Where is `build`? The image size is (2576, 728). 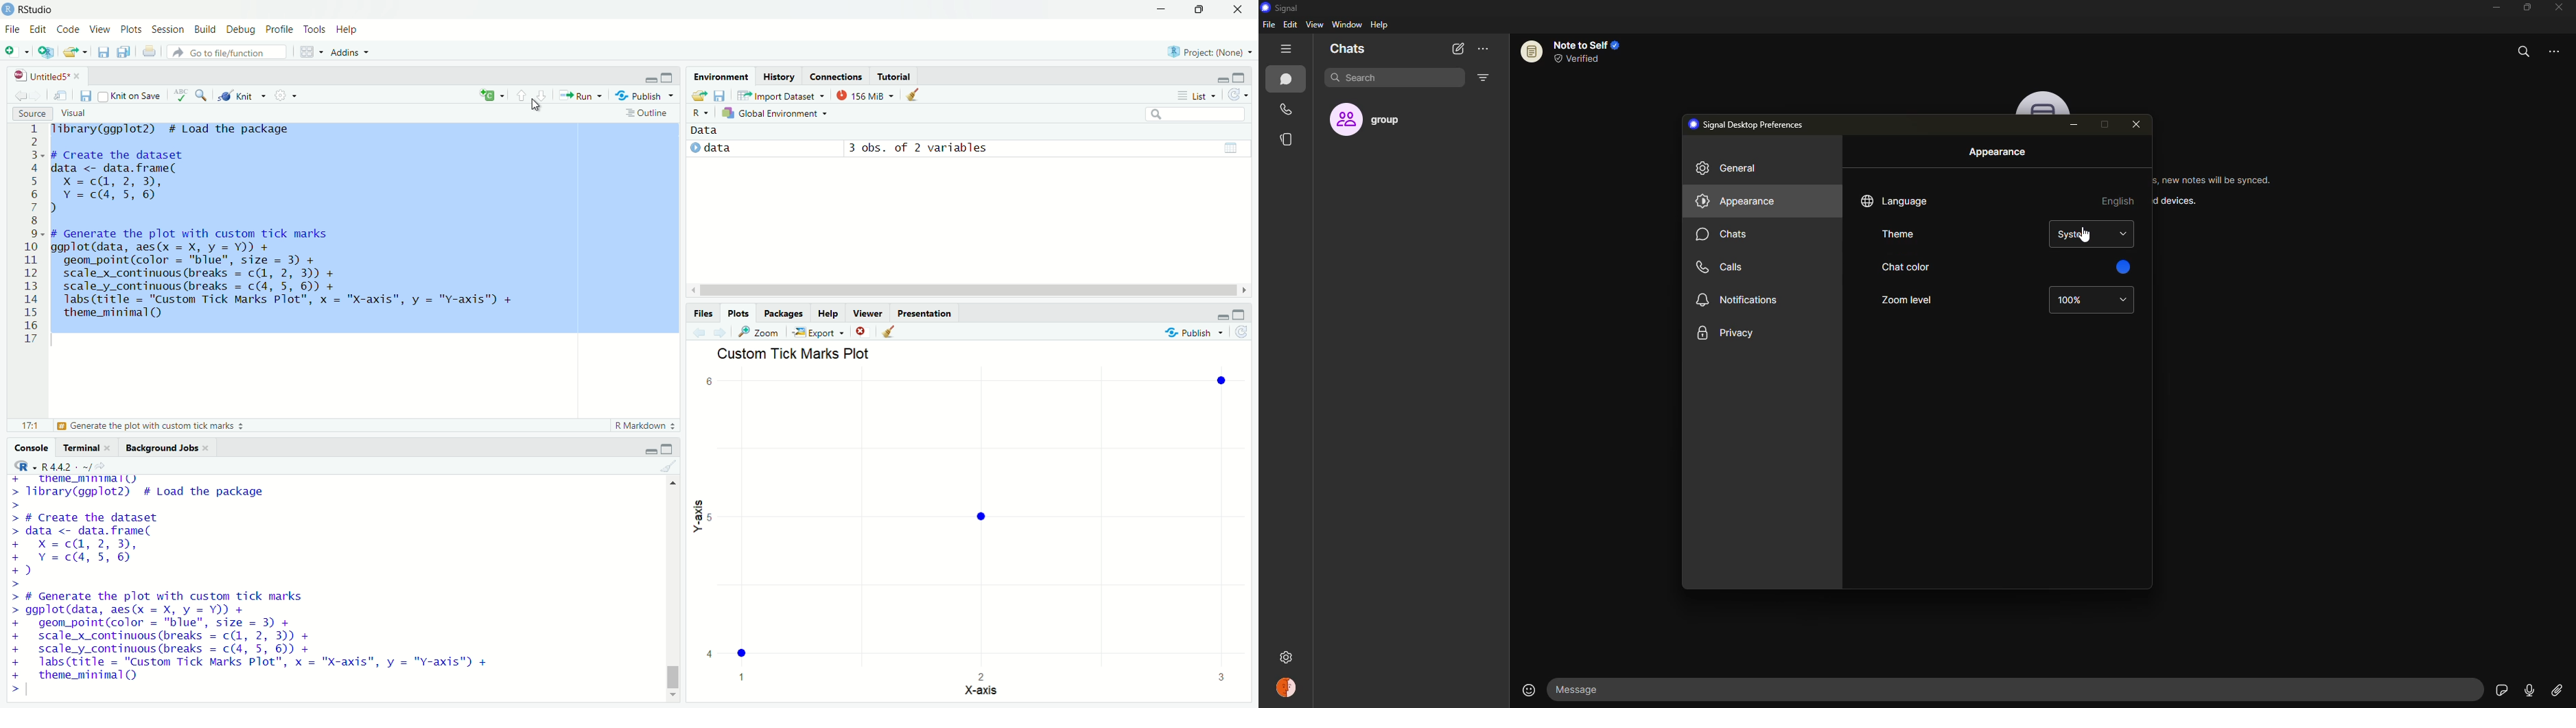
build is located at coordinates (207, 29).